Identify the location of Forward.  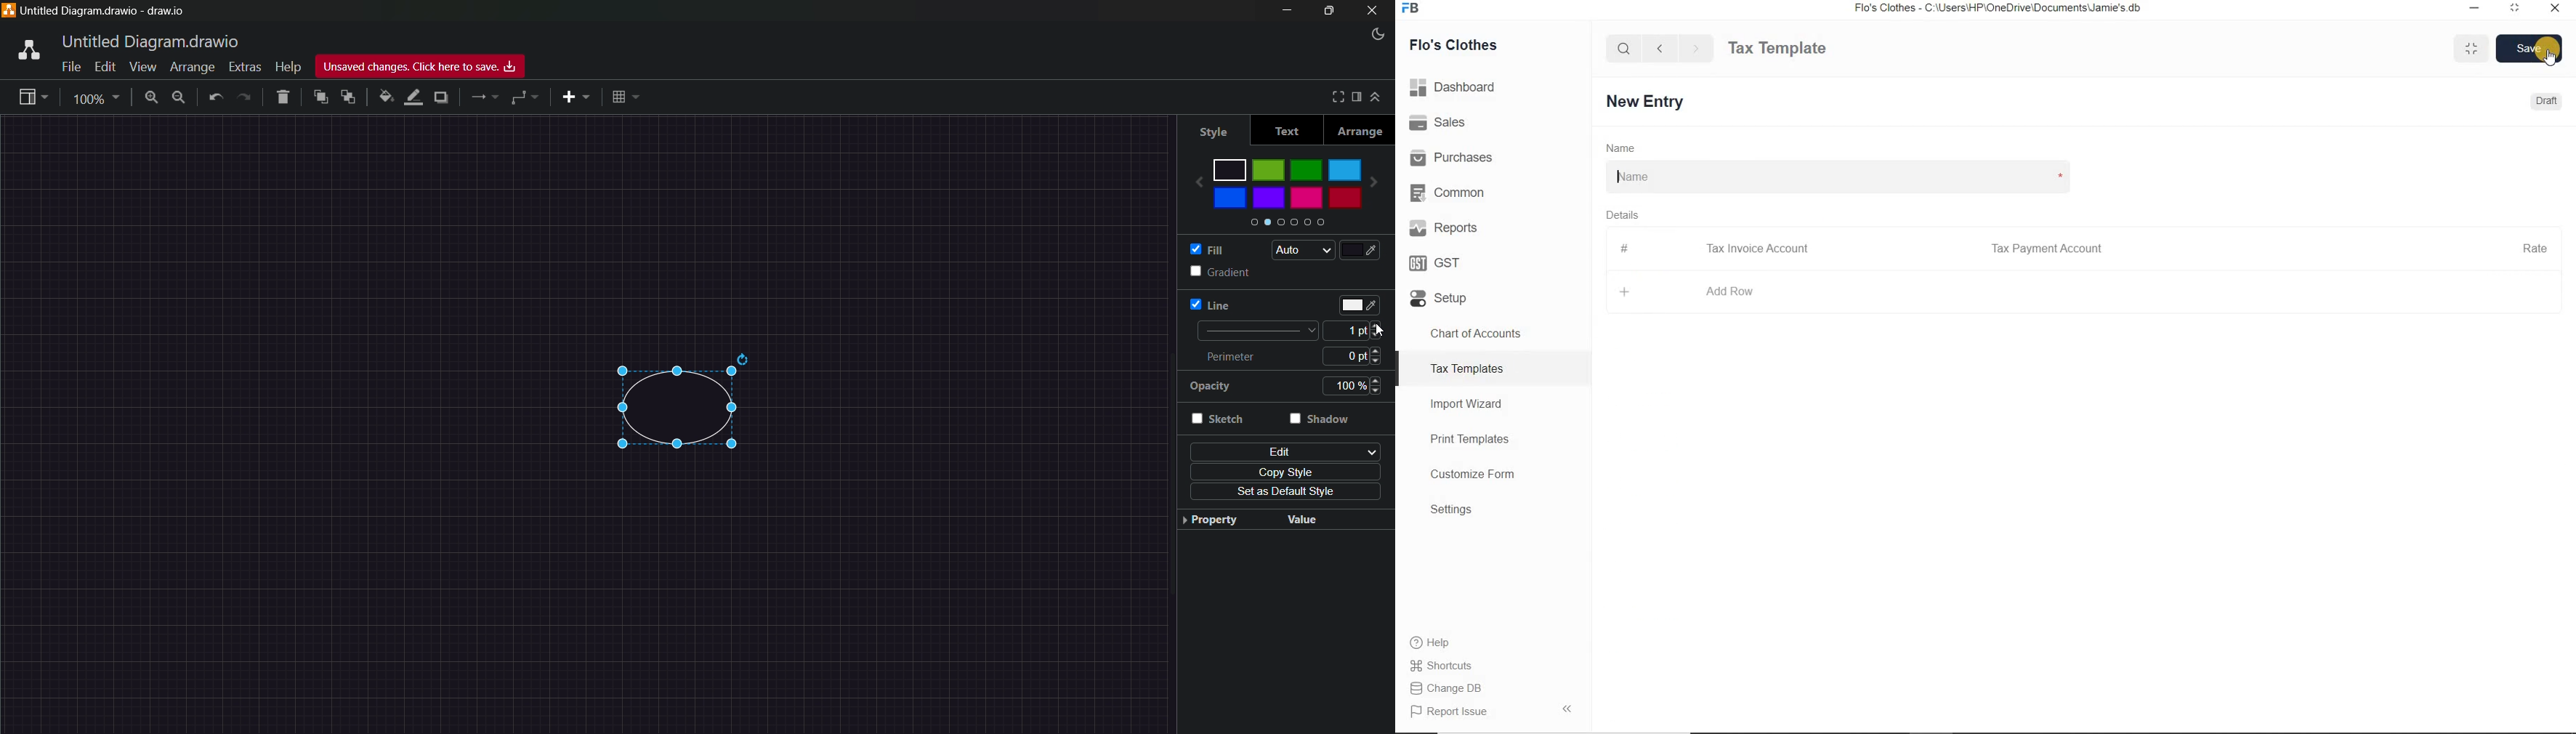
(1697, 48).